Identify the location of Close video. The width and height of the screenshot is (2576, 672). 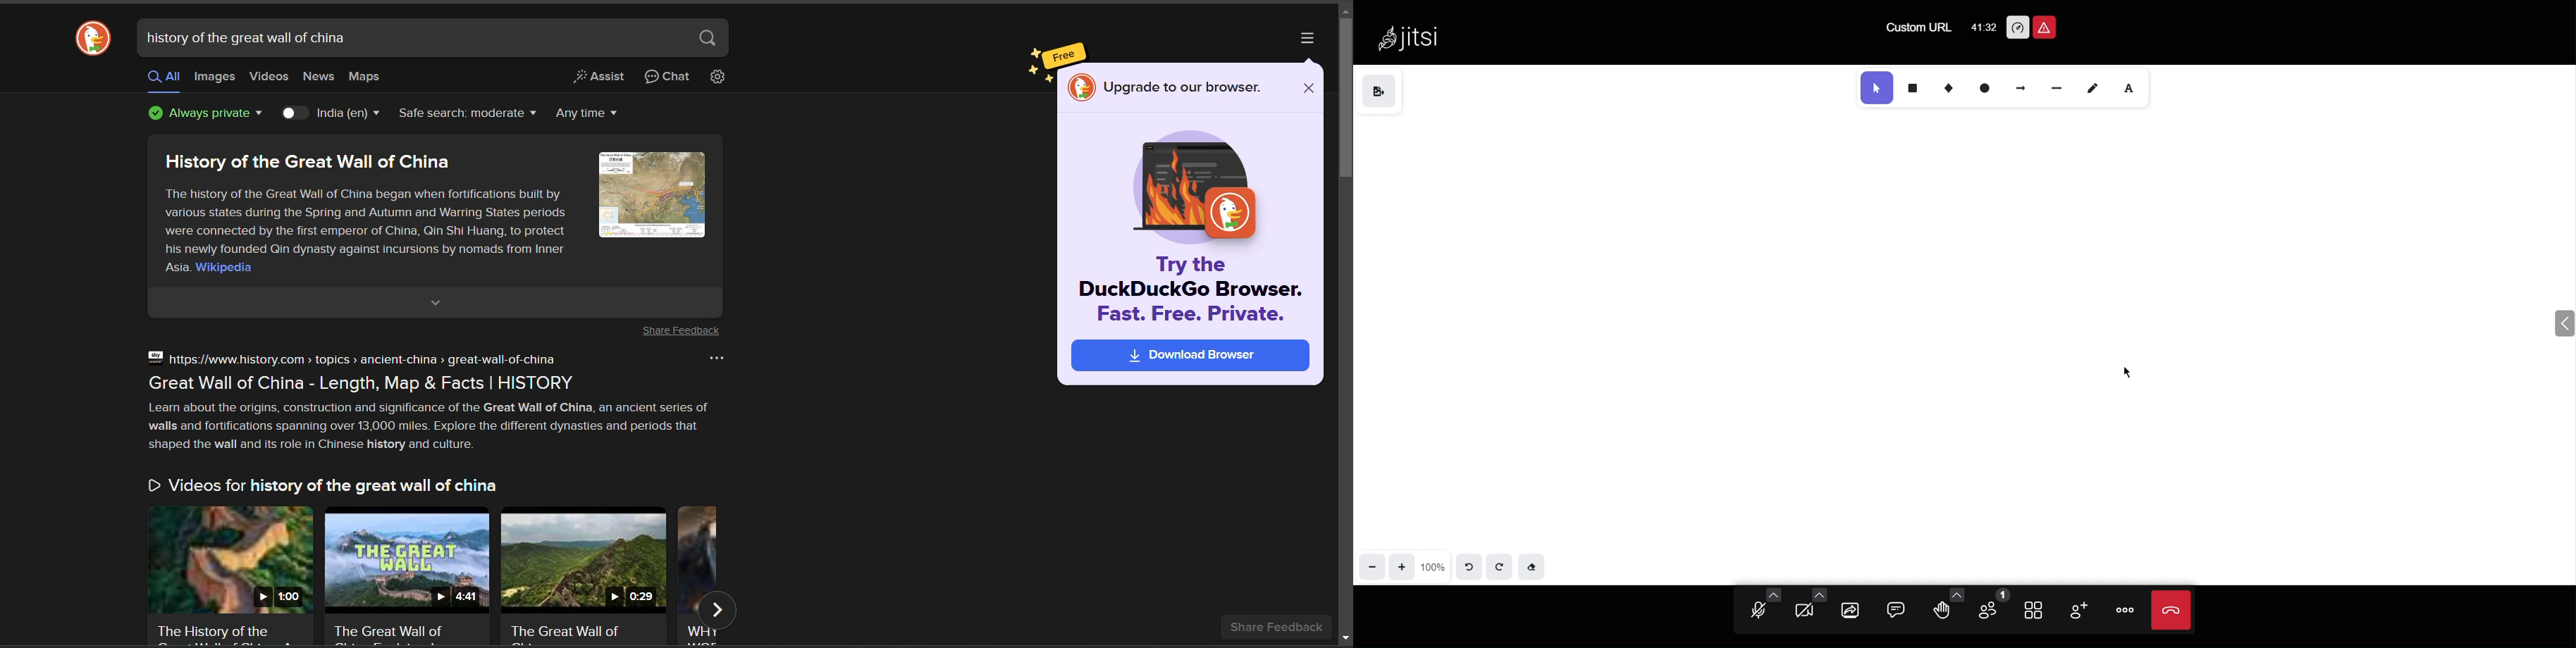
(2173, 609).